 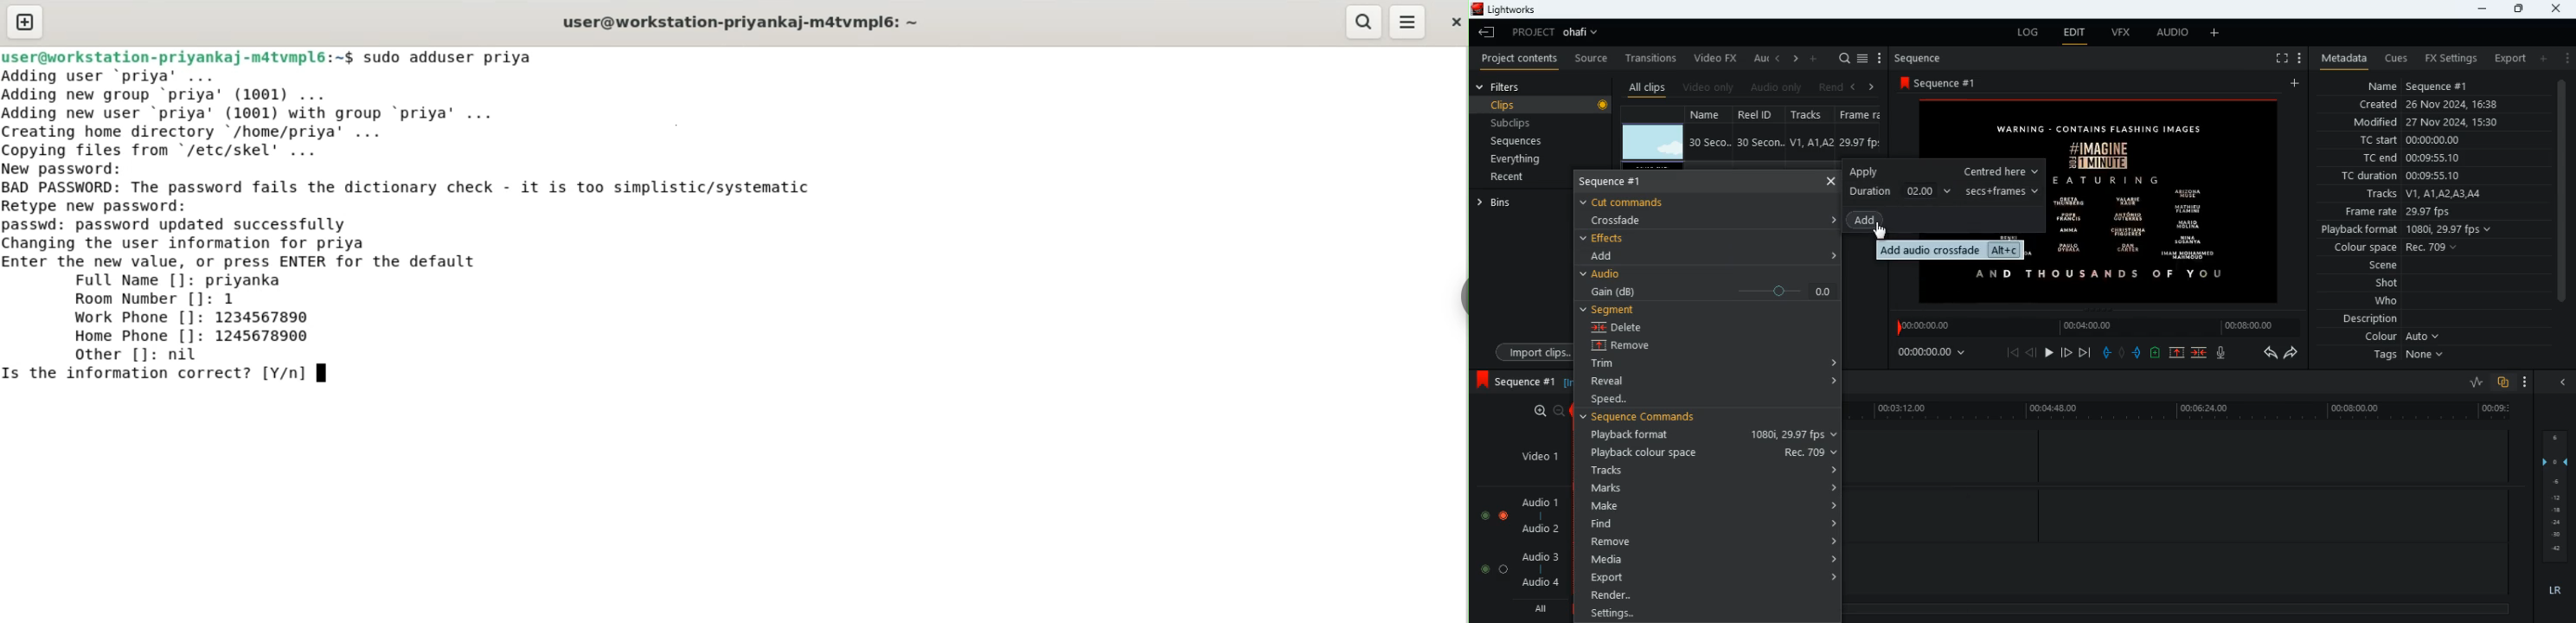 I want to click on cut commands, so click(x=1634, y=201).